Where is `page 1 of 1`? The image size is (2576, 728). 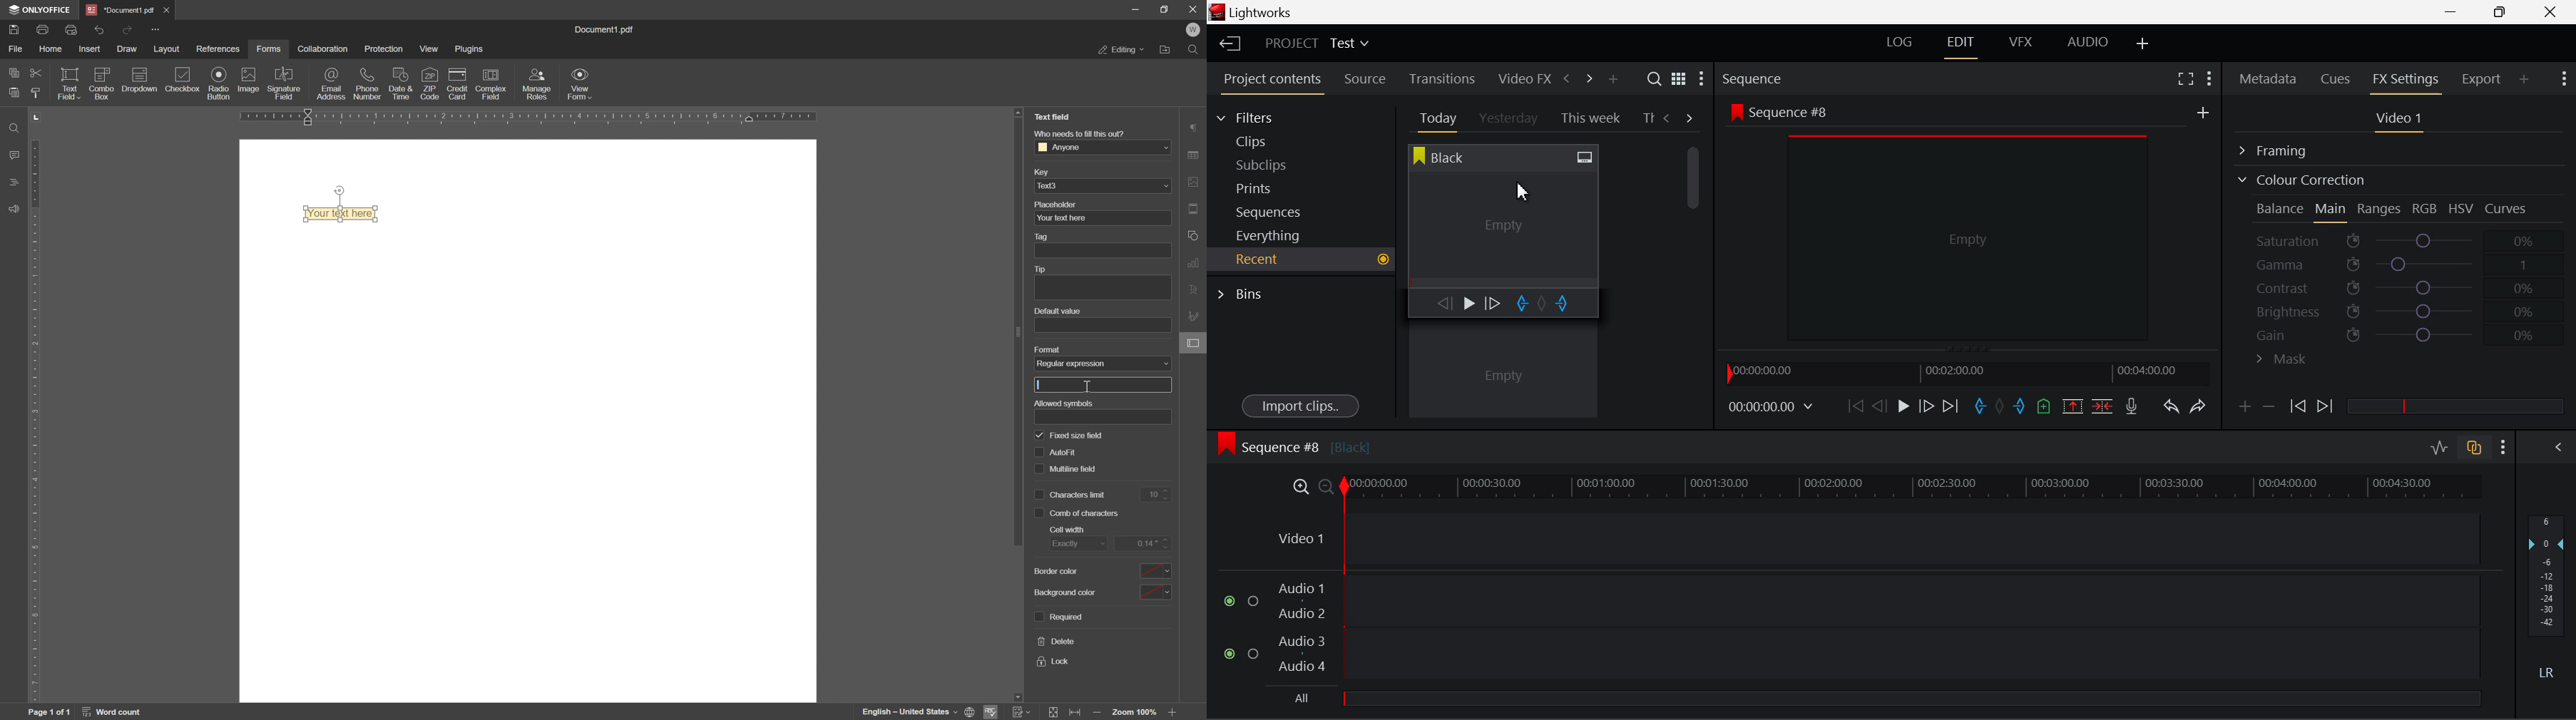
page 1 of 1 is located at coordinates (50, 712).